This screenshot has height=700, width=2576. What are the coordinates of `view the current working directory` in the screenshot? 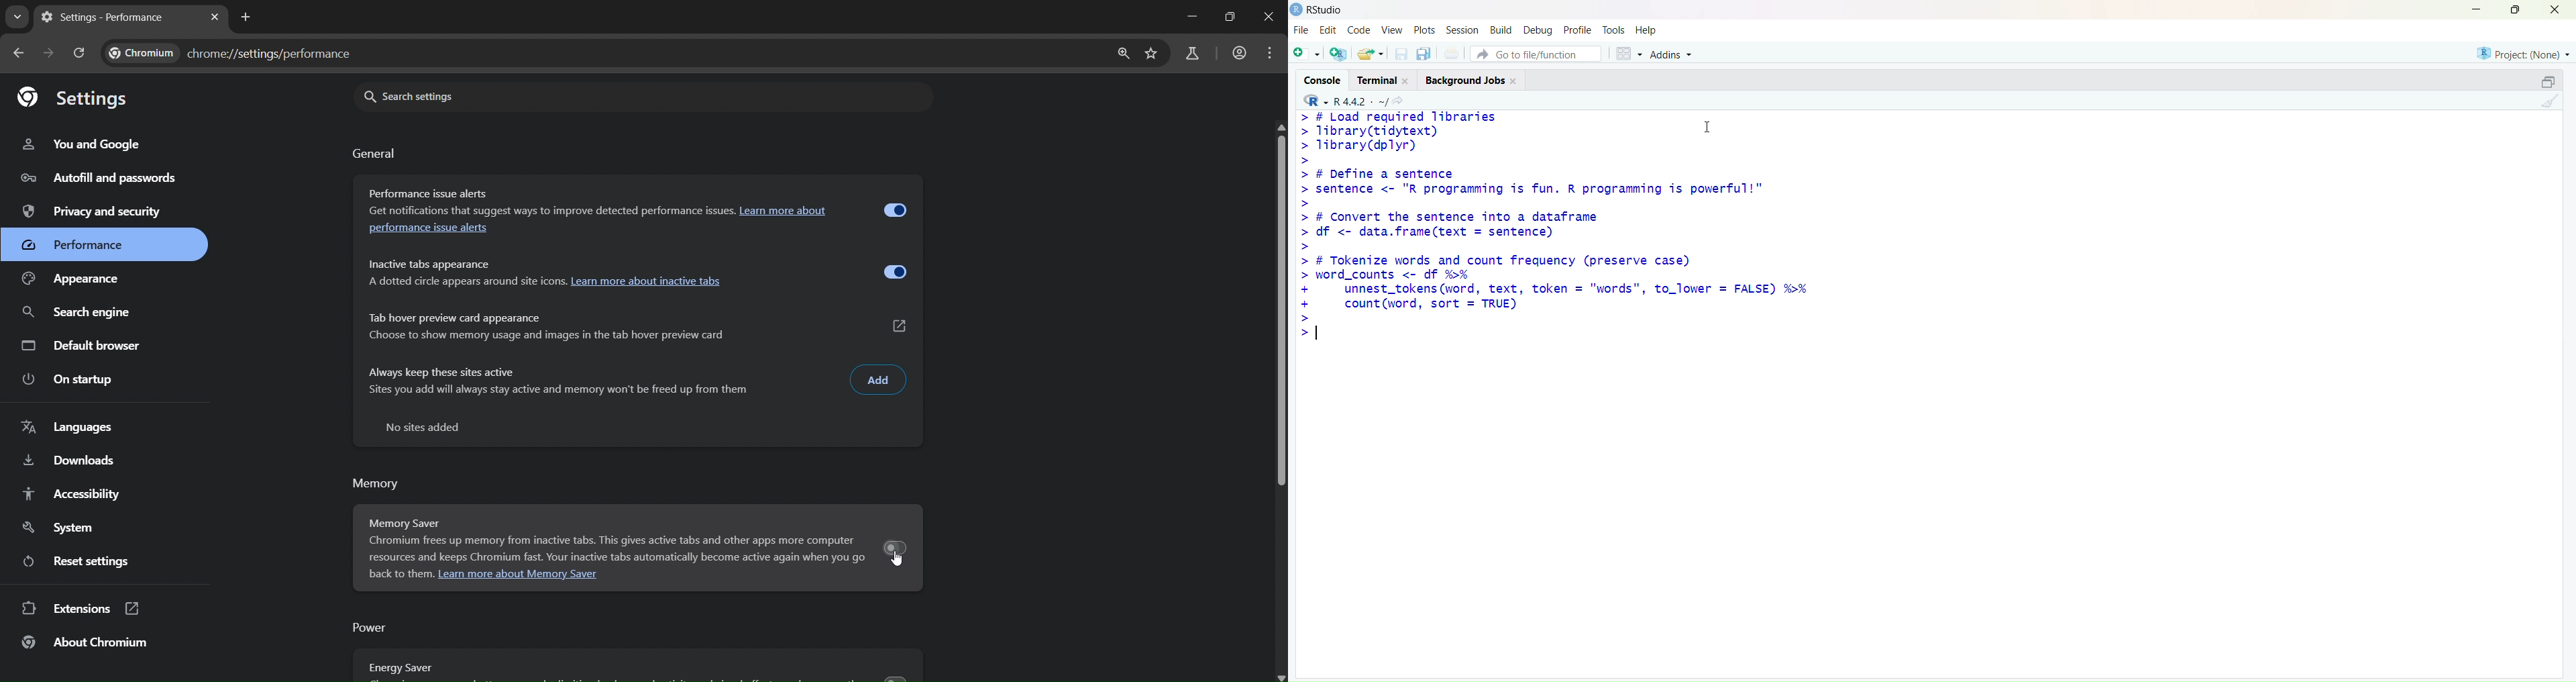 It's located at (1399, 102).